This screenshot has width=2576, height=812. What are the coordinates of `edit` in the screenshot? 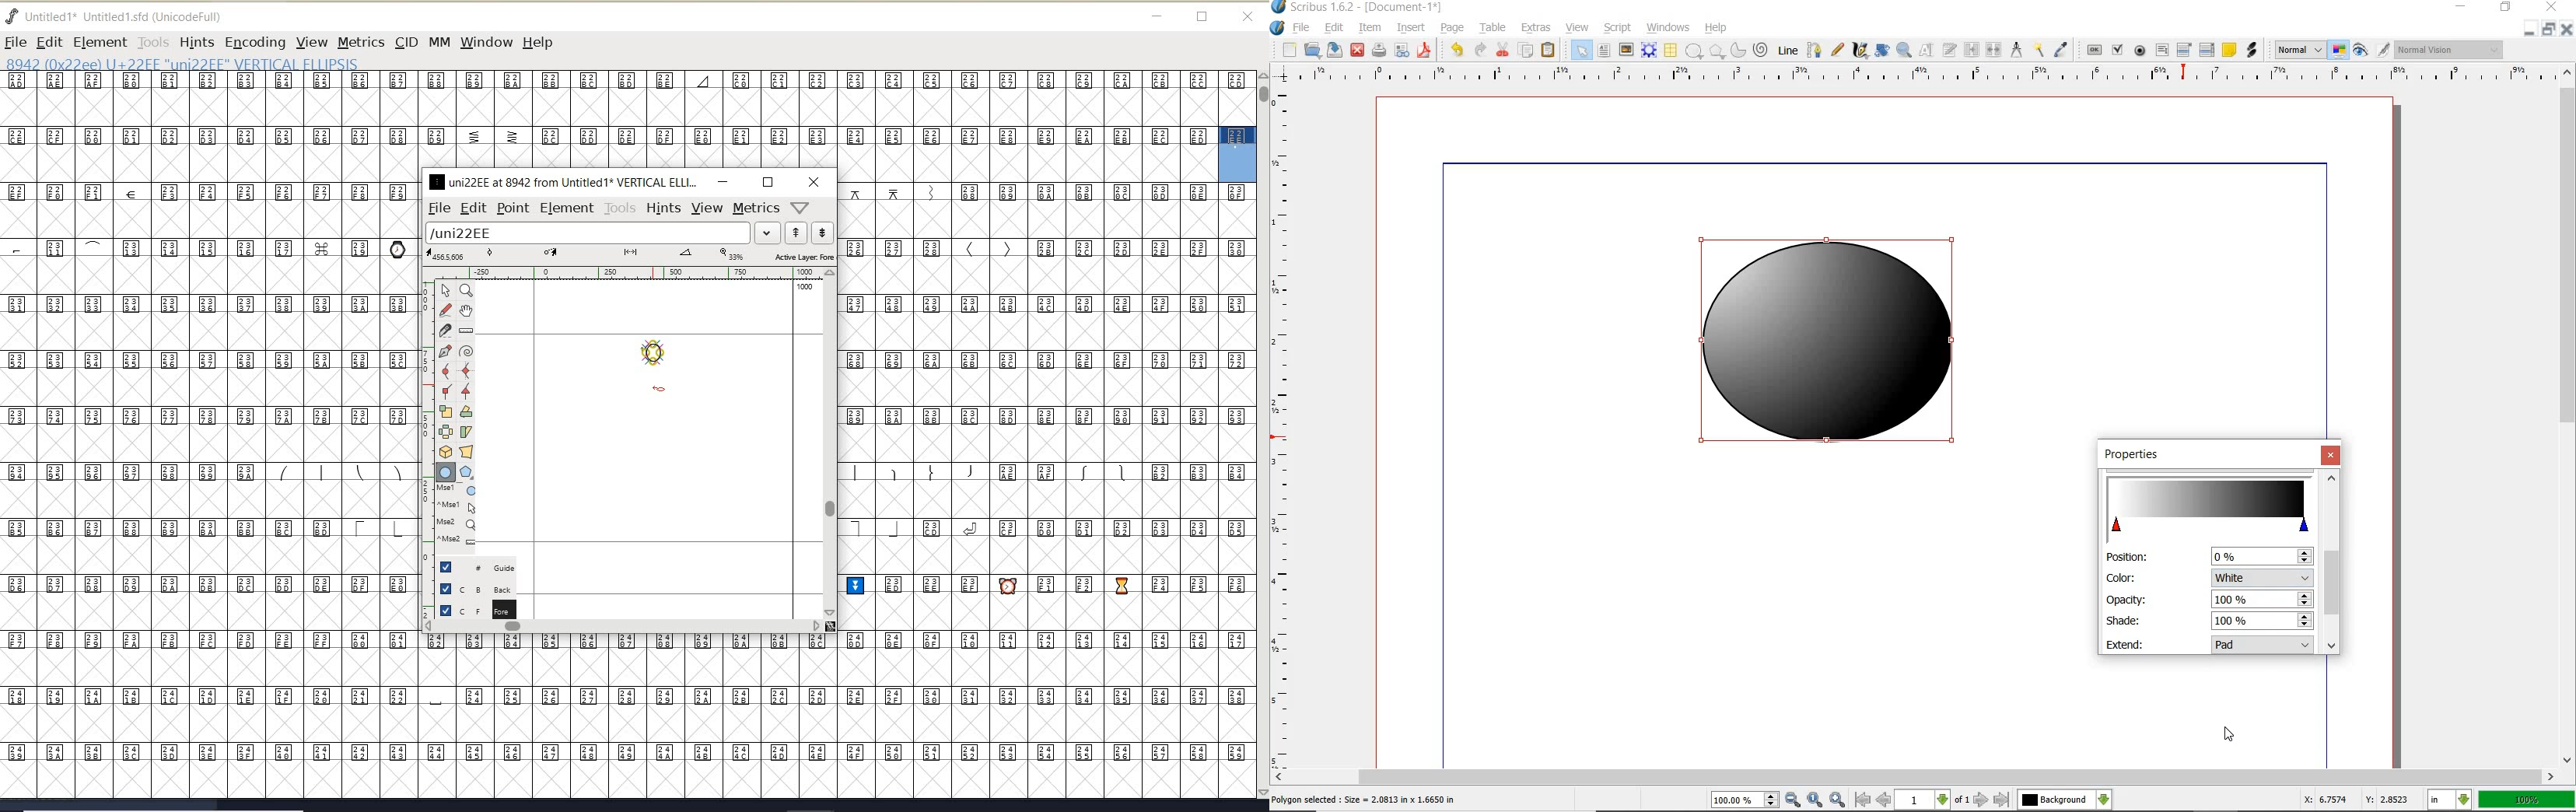 It's located at (472, 207).